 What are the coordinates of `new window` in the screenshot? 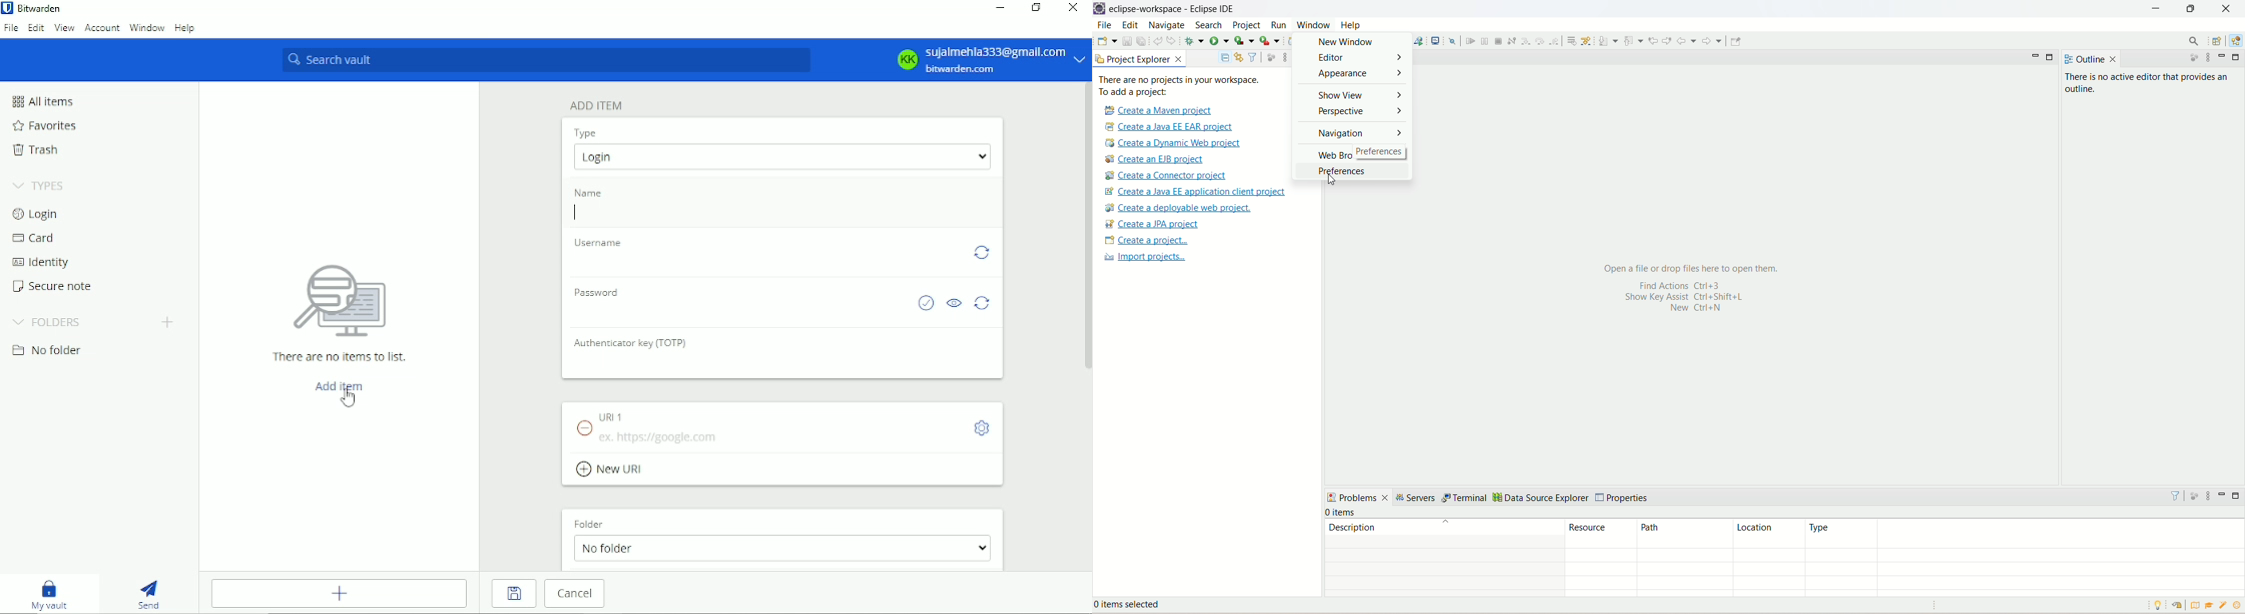 It's located at (1354, 41).